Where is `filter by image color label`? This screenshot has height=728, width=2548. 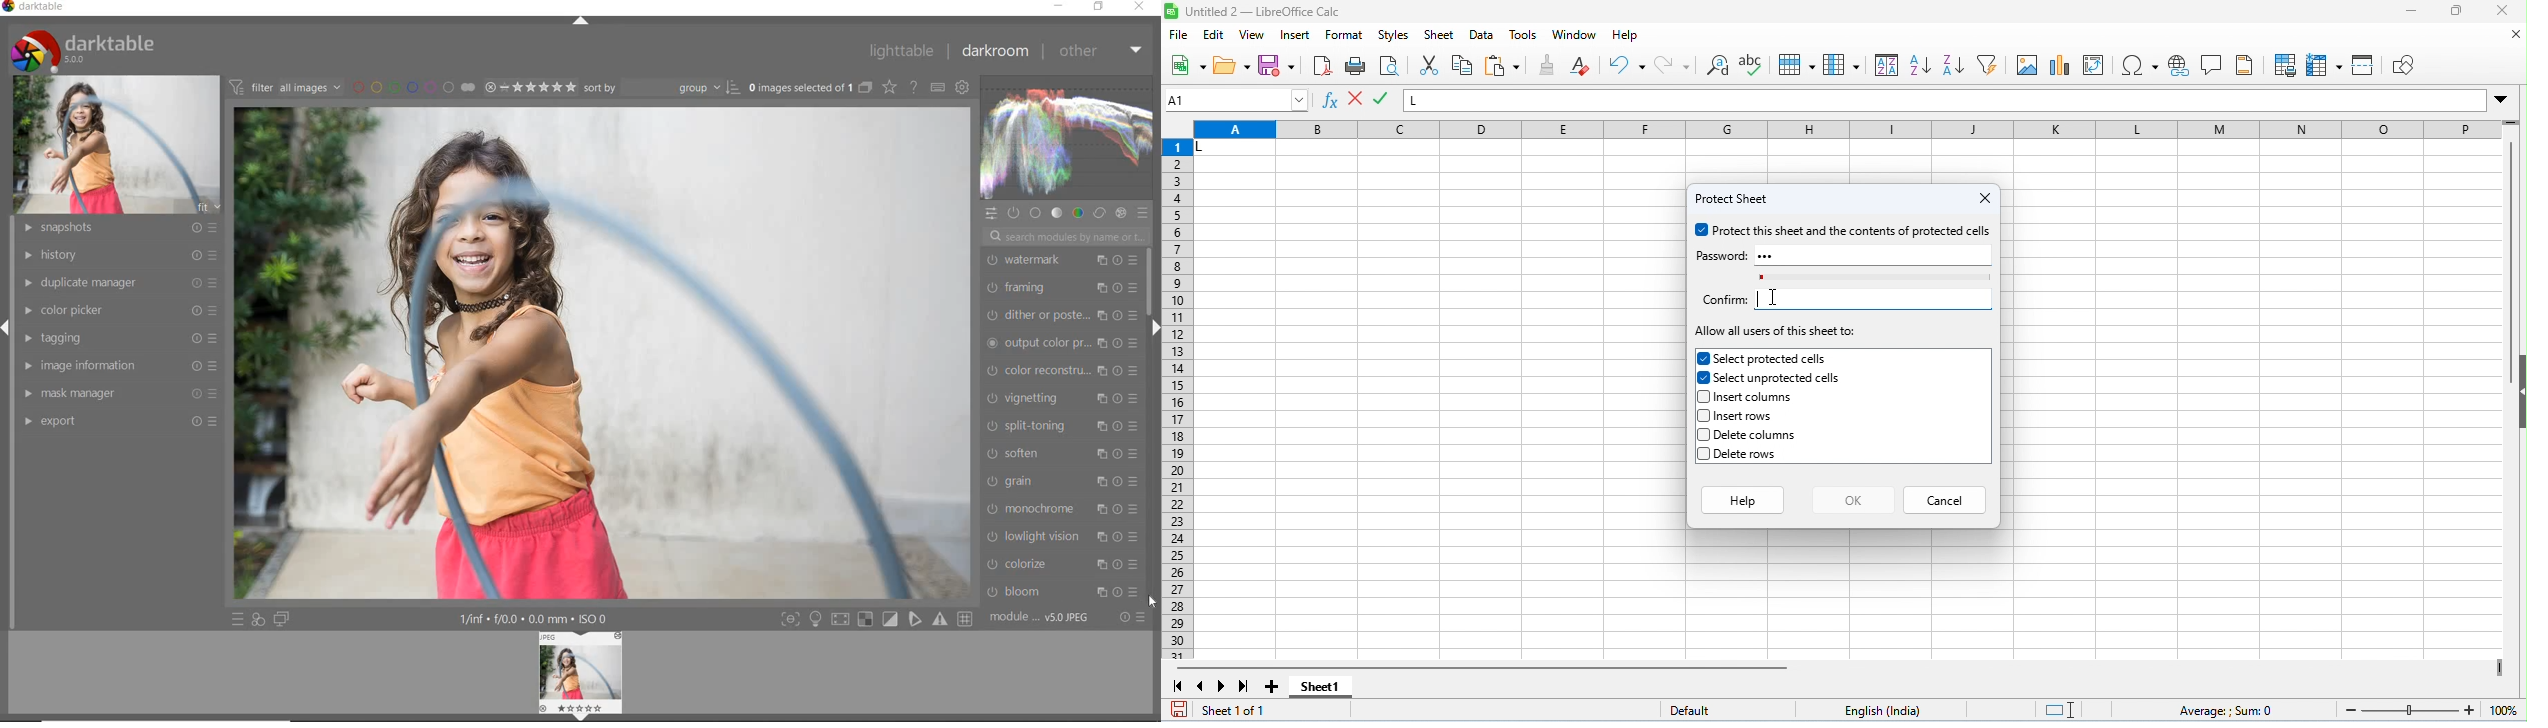
filter by image color label is located at coordinates (413, 86).